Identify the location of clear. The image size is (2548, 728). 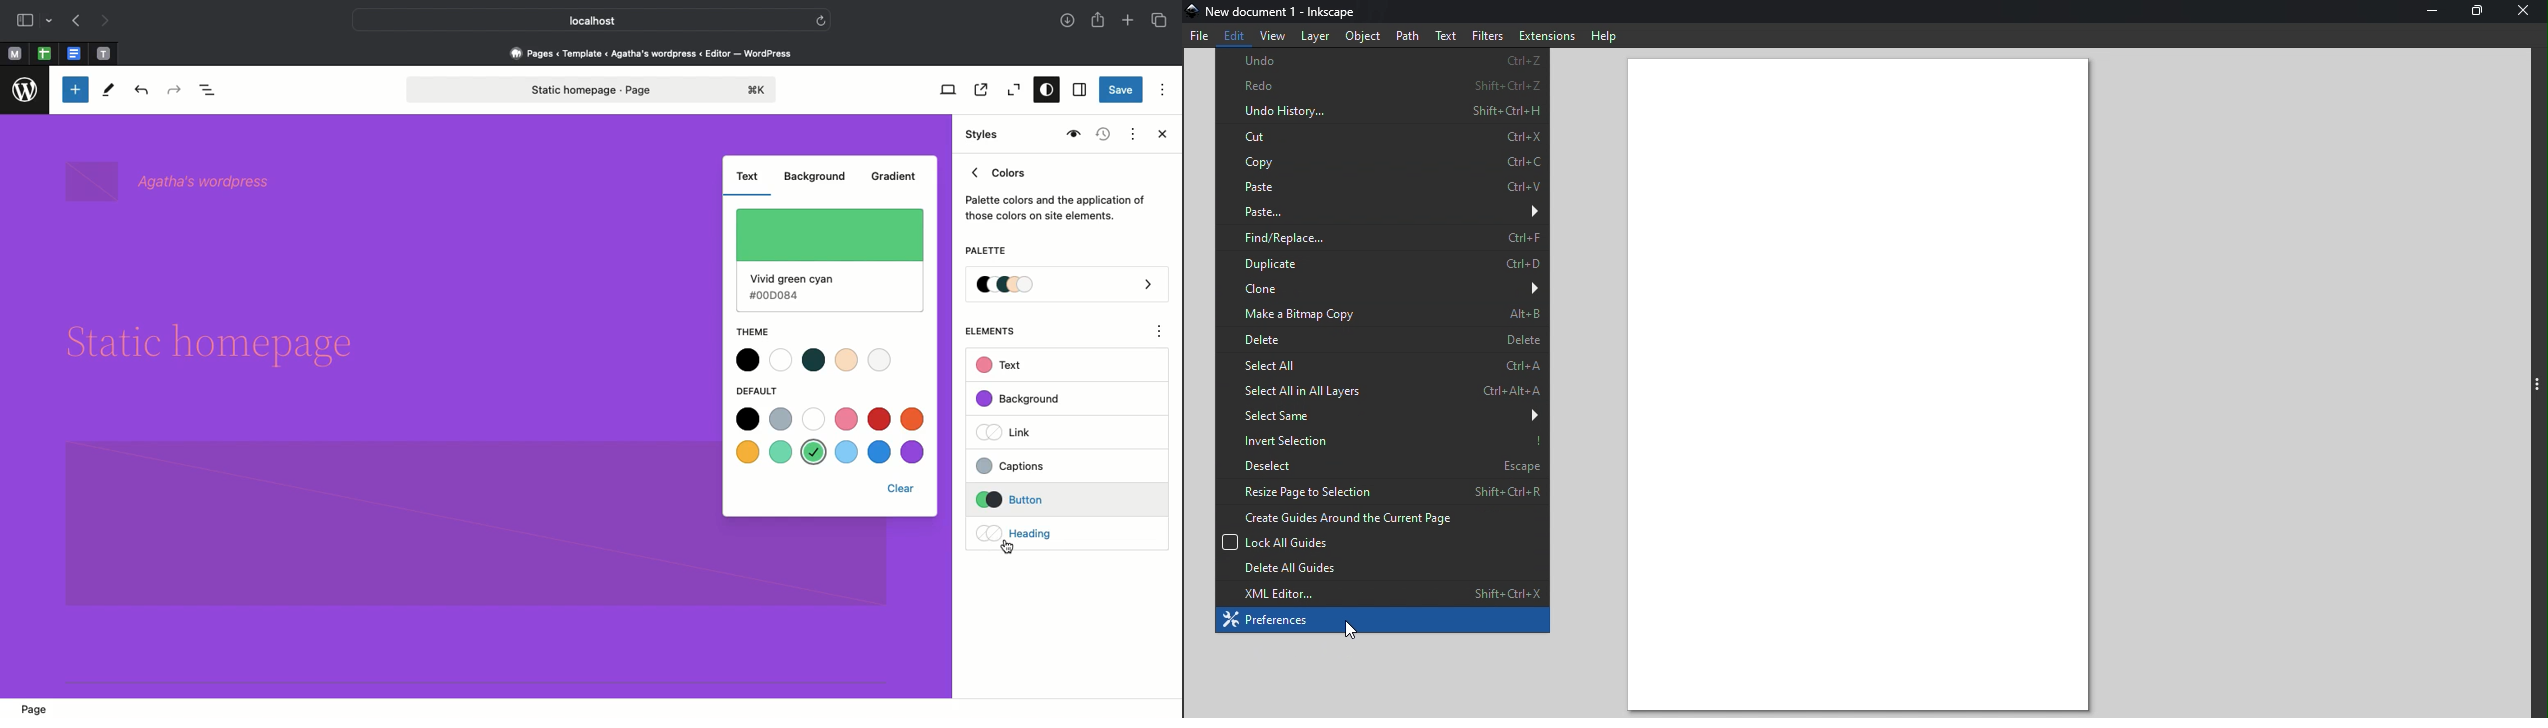
(906, 490).